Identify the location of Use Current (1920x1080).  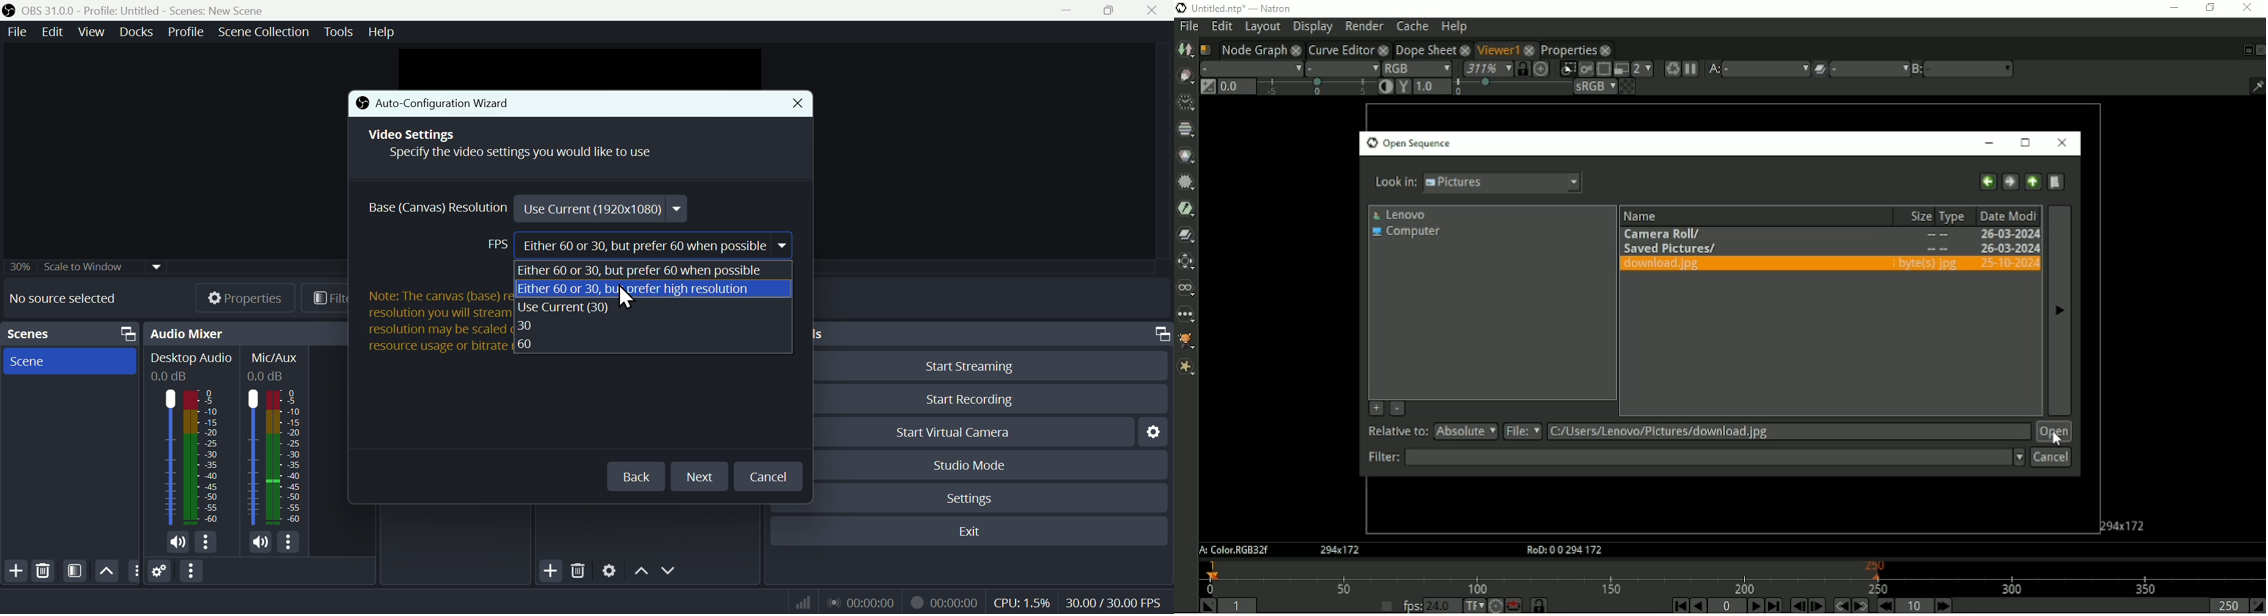
(601, 209).